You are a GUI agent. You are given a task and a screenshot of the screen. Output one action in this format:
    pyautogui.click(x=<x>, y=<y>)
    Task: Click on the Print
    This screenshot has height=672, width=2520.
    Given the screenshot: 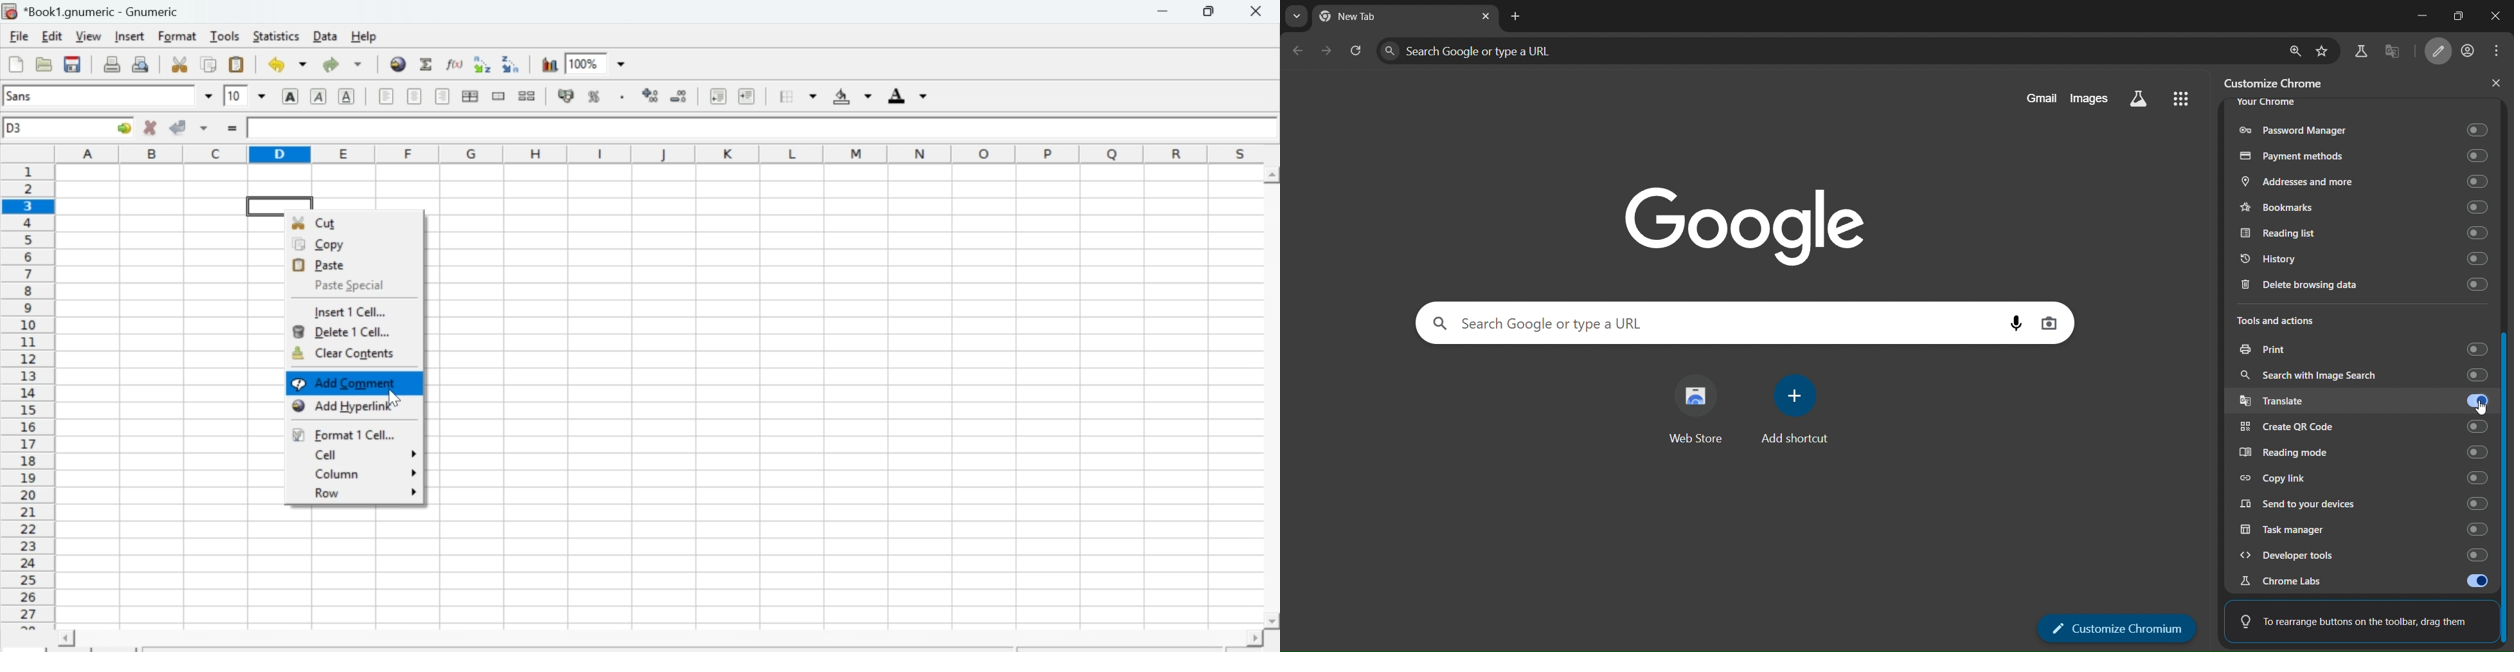 What is the action you would take?
    pyautogui.click(x=110, y=64)
    